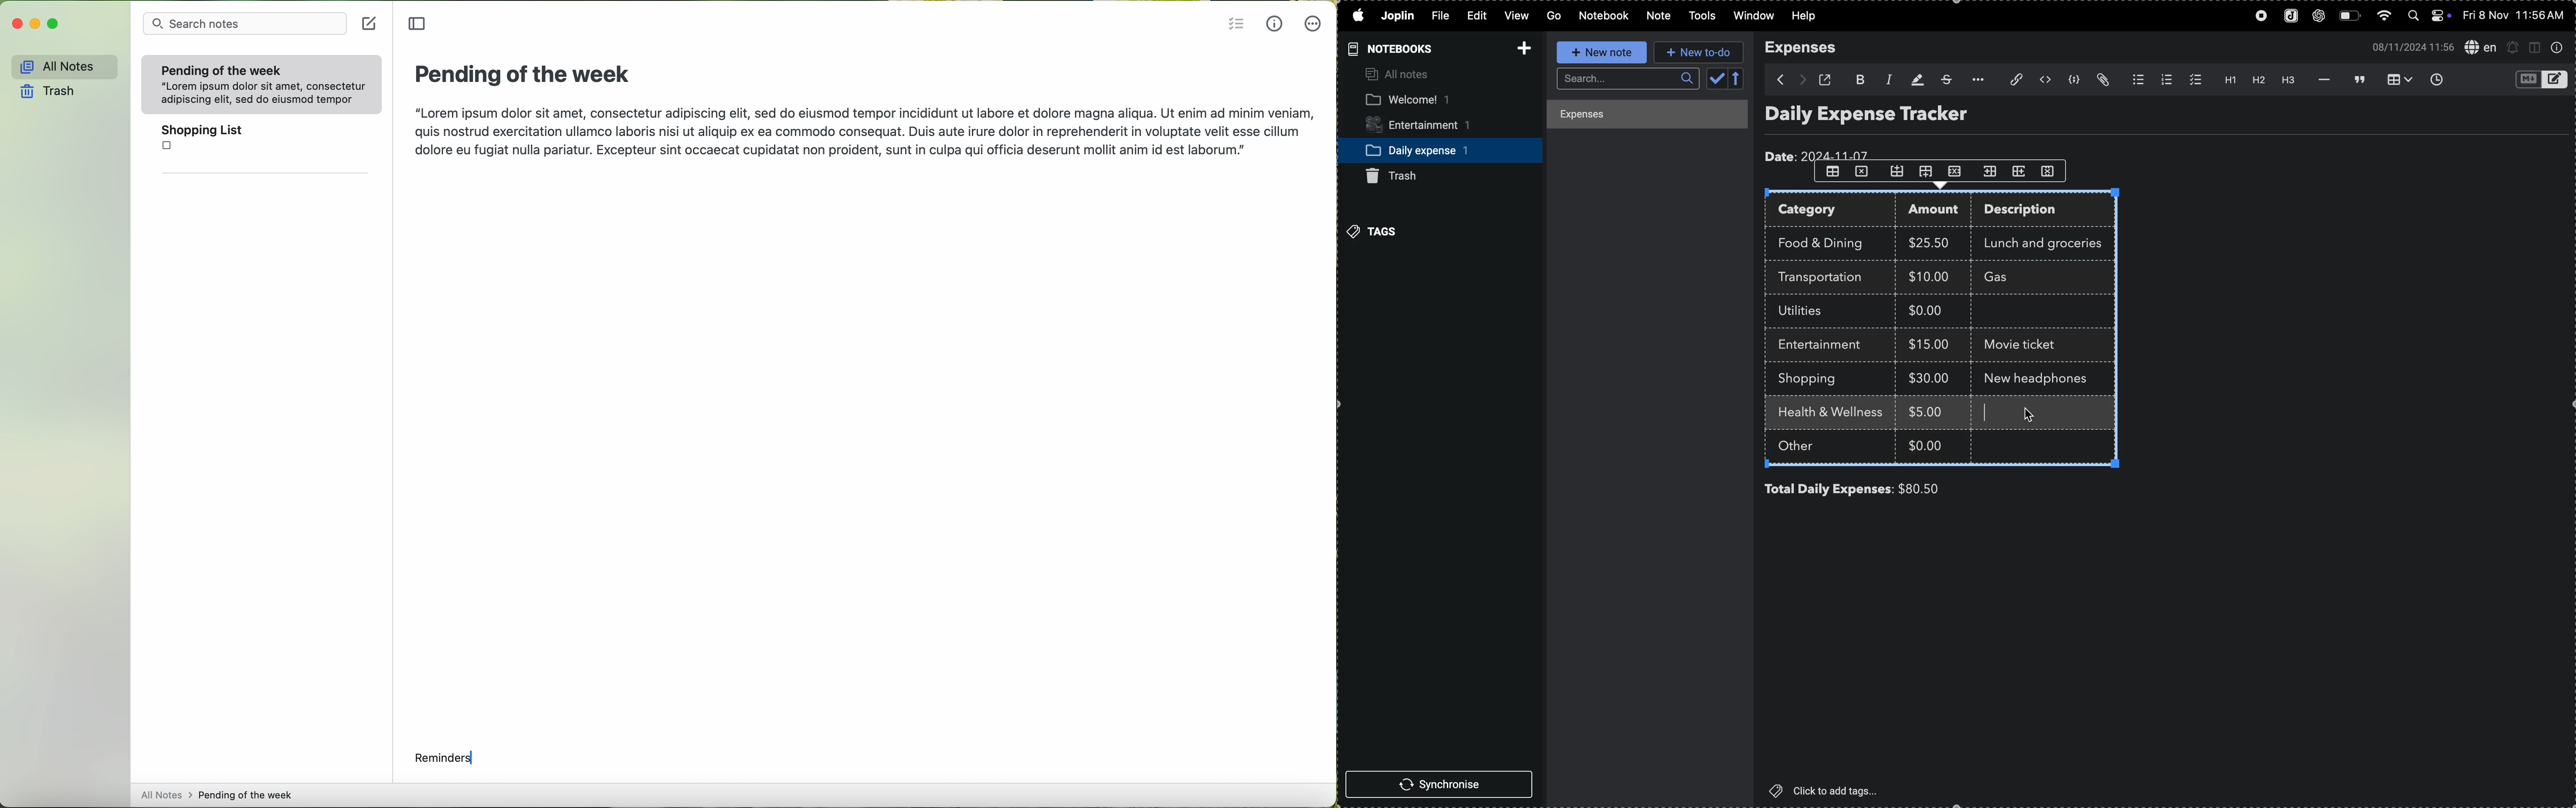 This screenshot has height=812, width=2576. Describe the element at coordinates (1776, 79) in the screenshot. I see `backward` at that location.